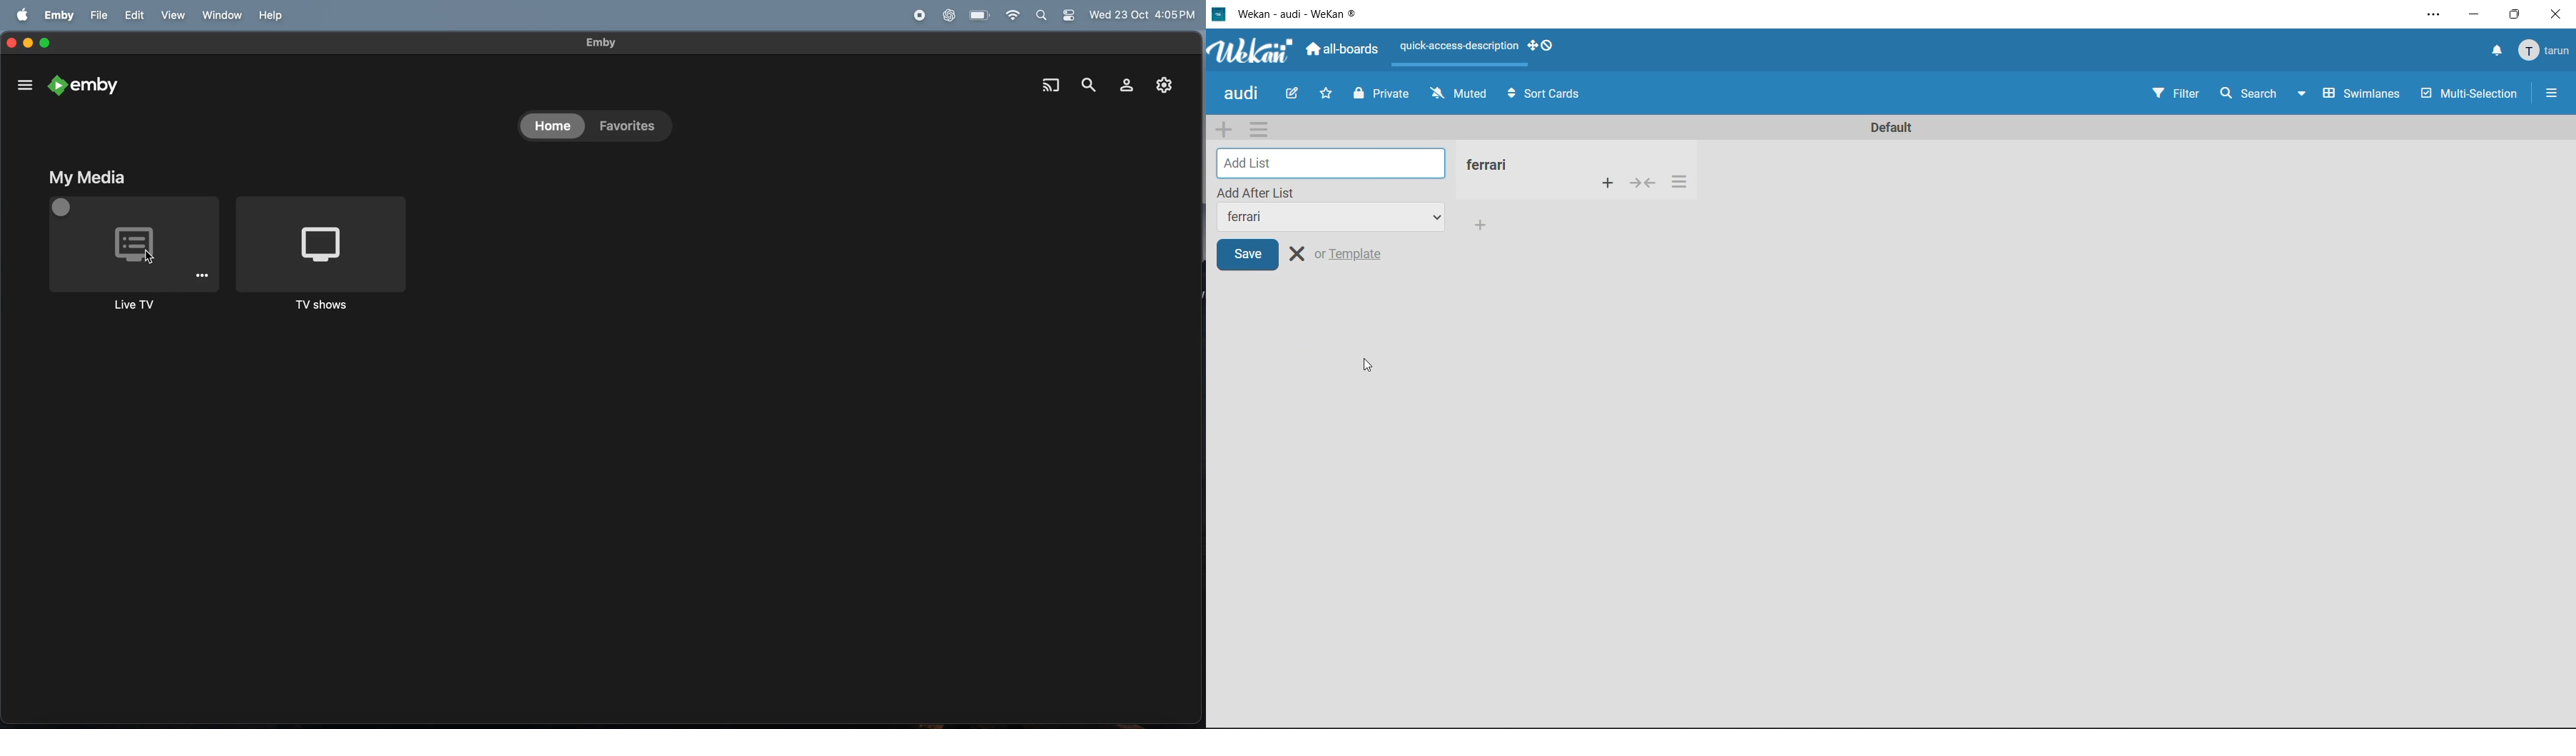 This screenshot has height=756, width=2576. I want to click on new list title, so click(1501, 163).